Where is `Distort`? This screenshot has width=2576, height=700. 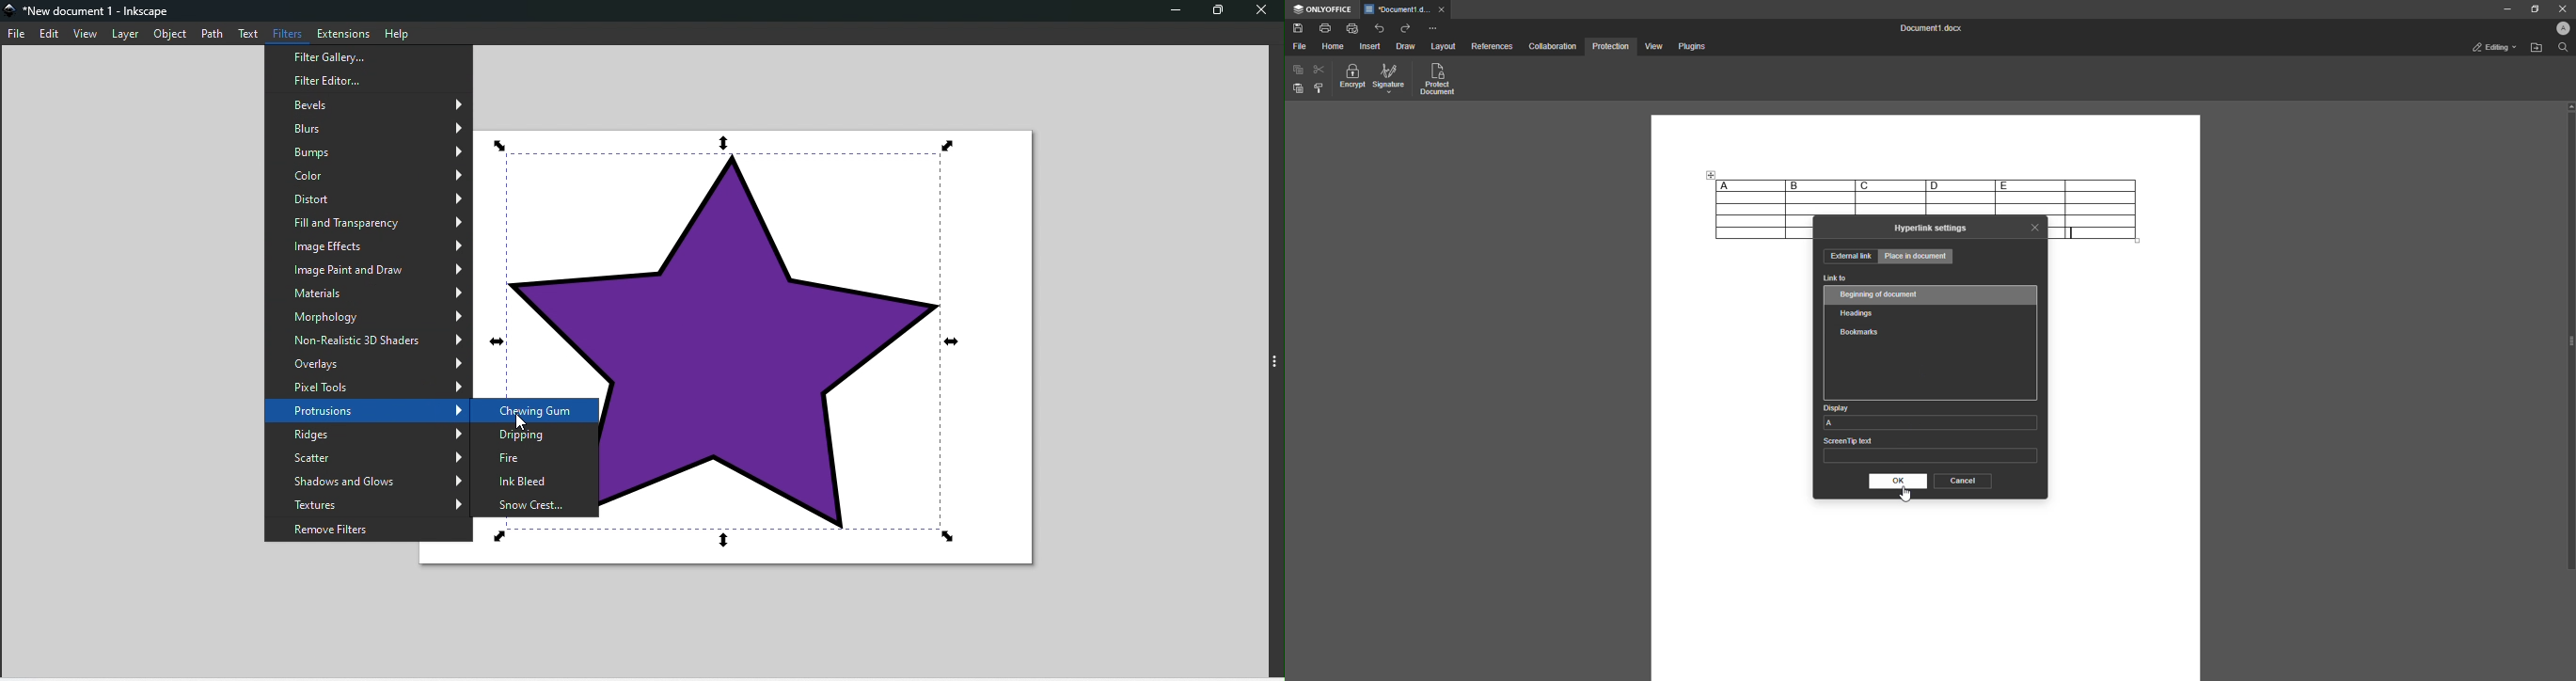
Distort is located at coordinates (370, 196).